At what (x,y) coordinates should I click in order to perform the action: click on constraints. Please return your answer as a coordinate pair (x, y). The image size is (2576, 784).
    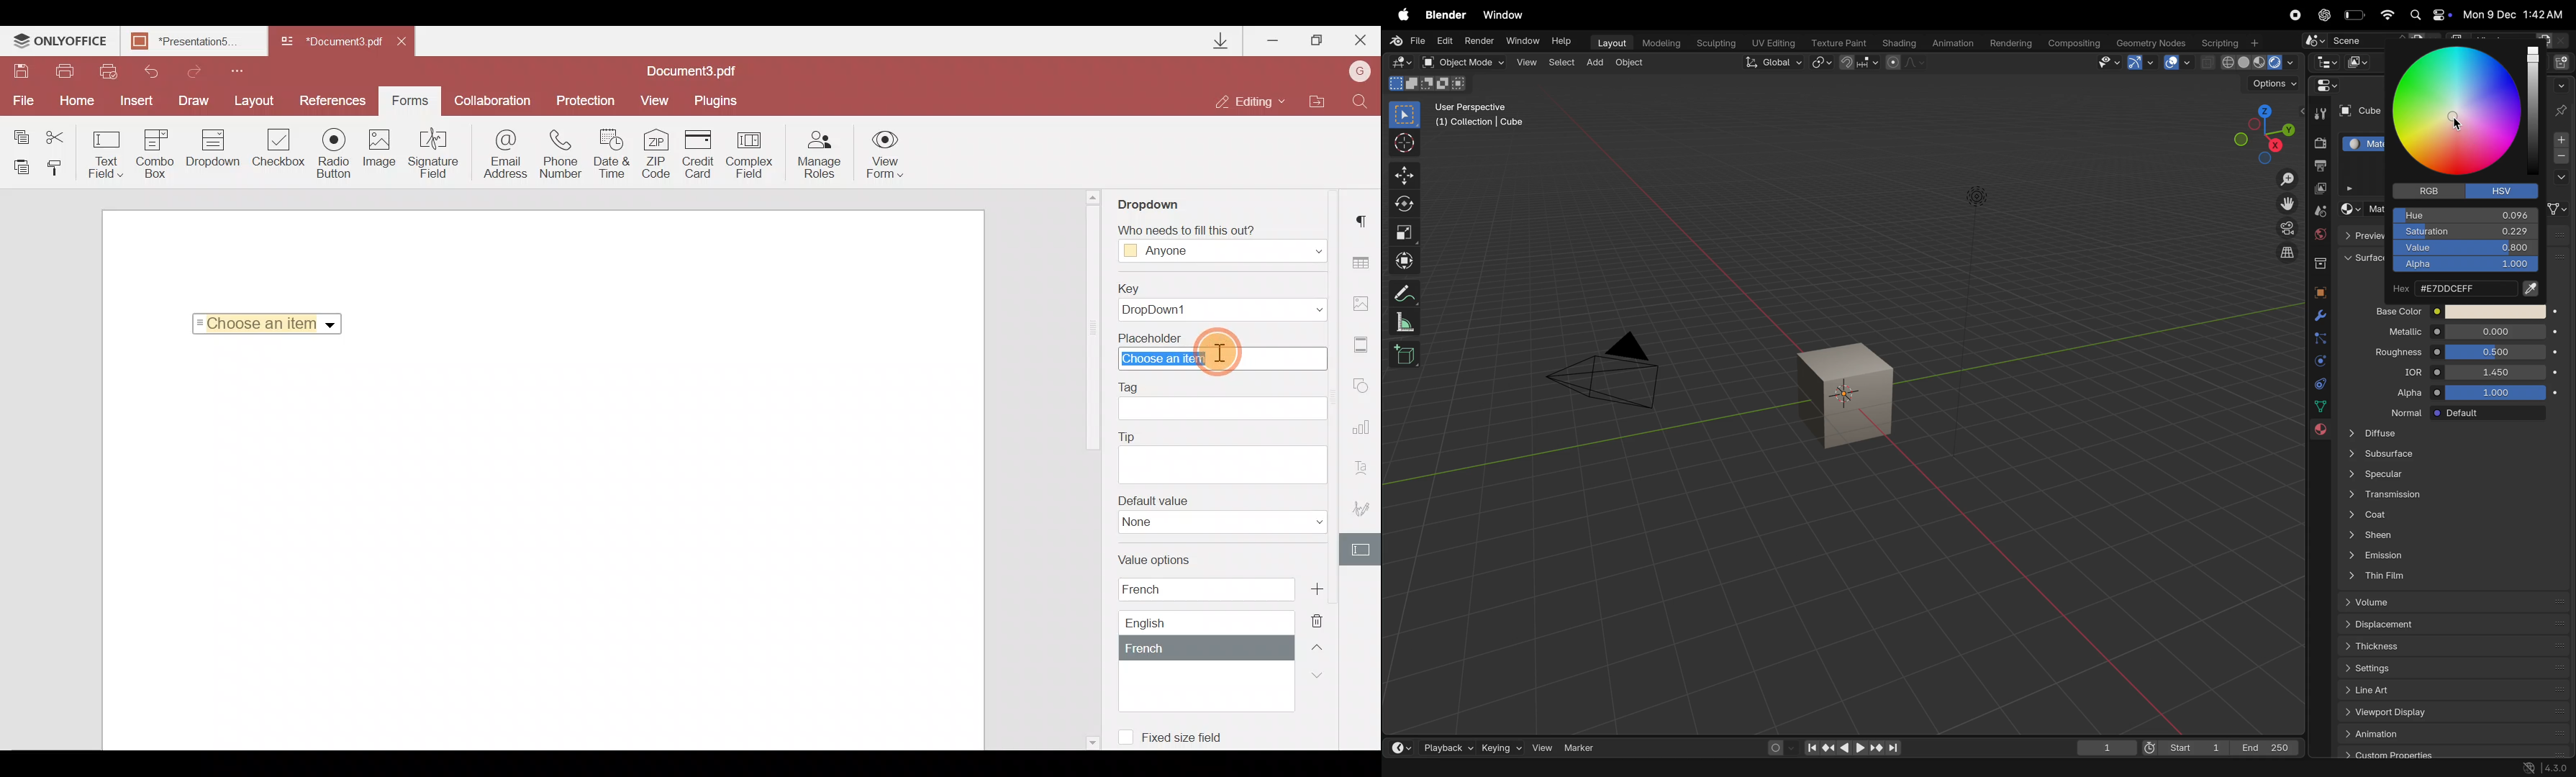
    Looking at the image, I should click on (2319, 383).